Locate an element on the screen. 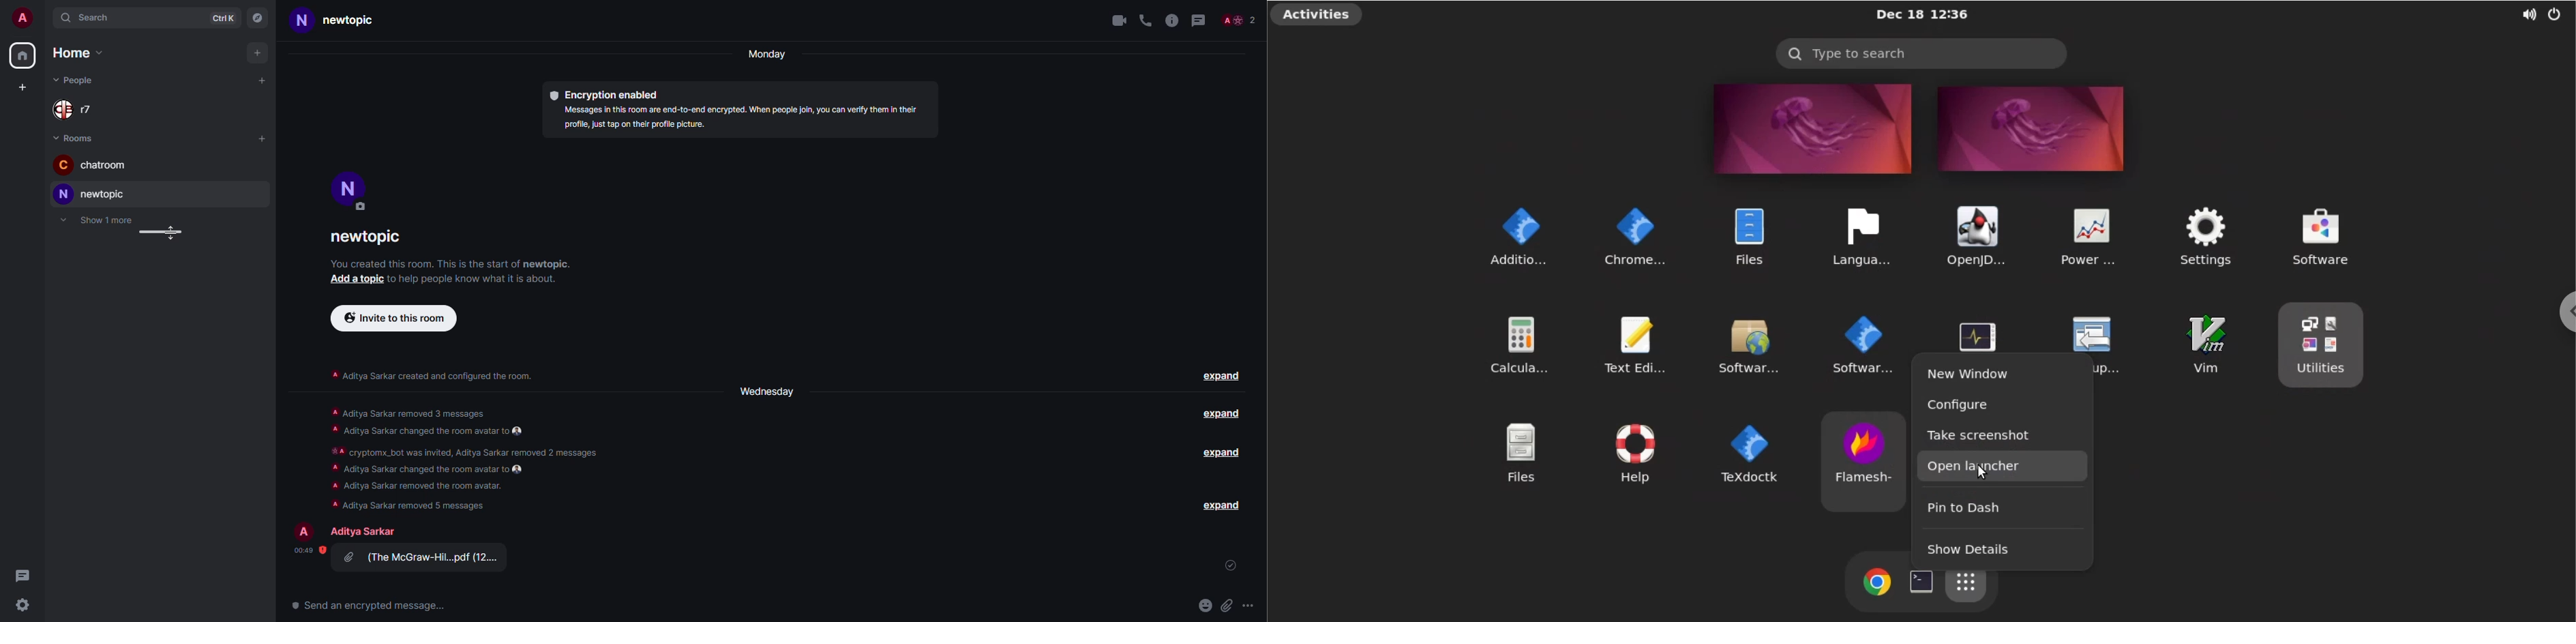 The height and width of the screenshot is (644, 2576). adjust is located at coordinates (157, 233).